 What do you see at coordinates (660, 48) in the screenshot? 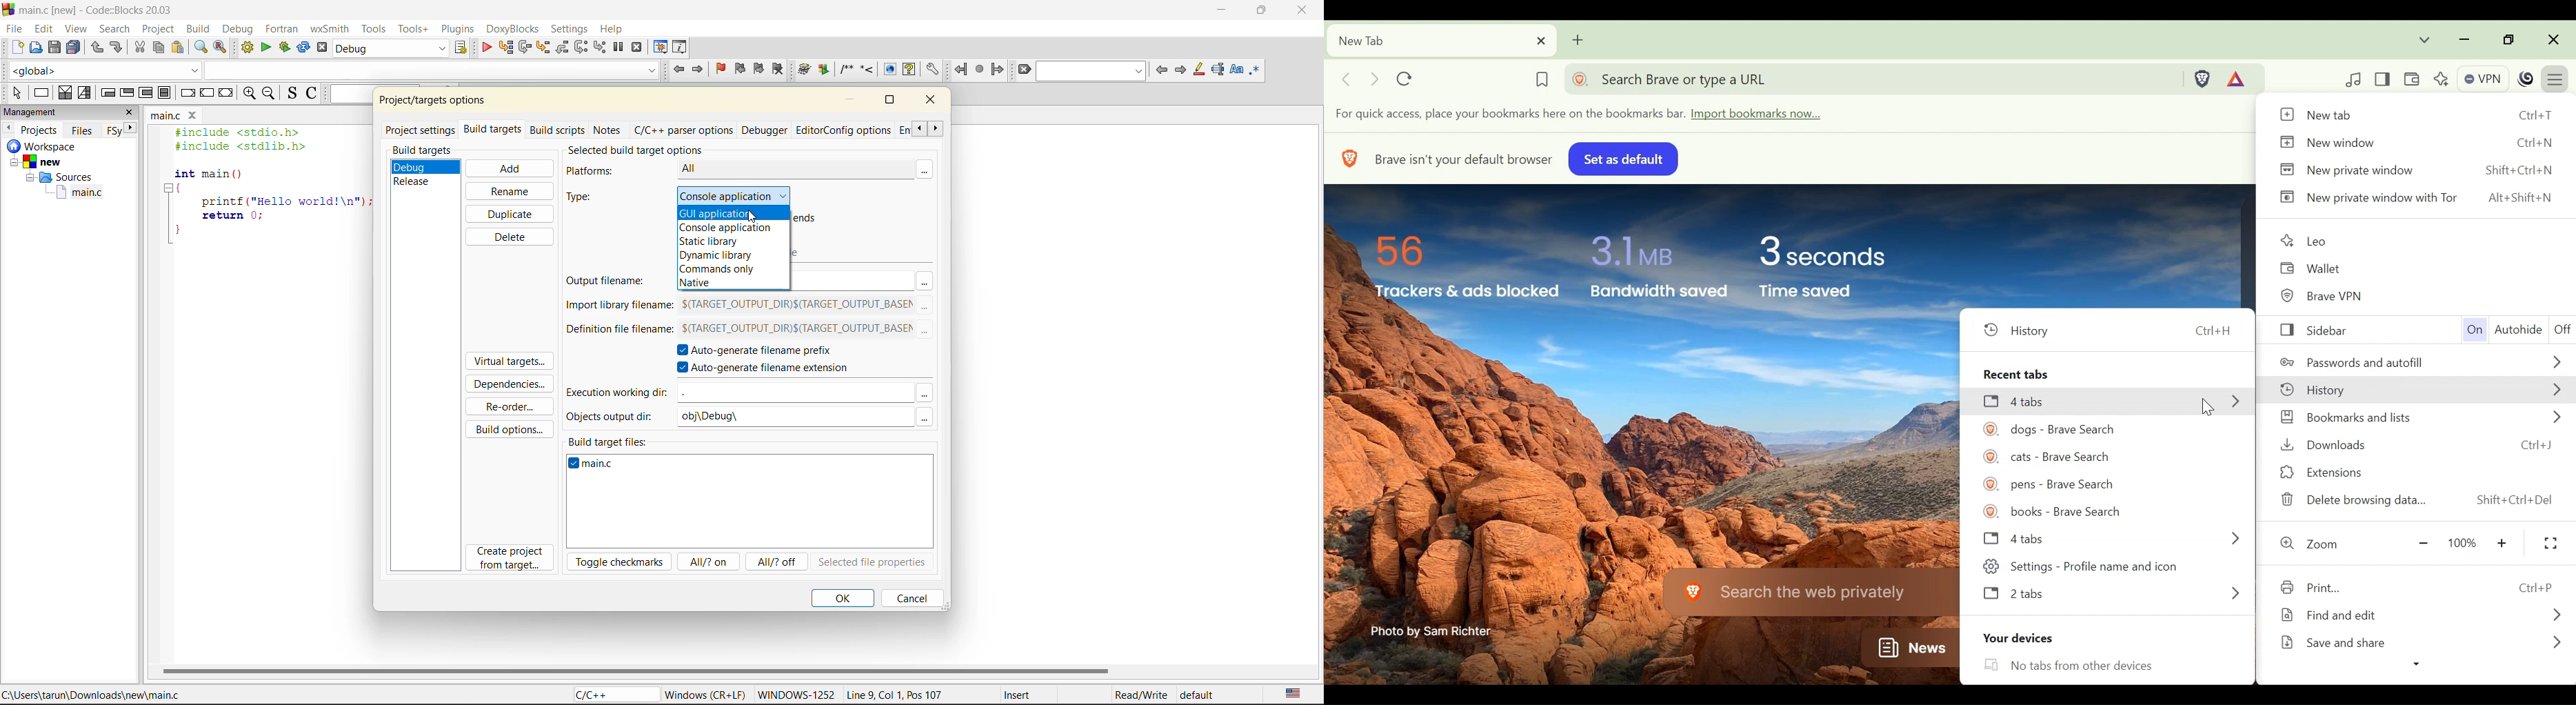
I see `debugging windows` at bounding box center [660, 48].